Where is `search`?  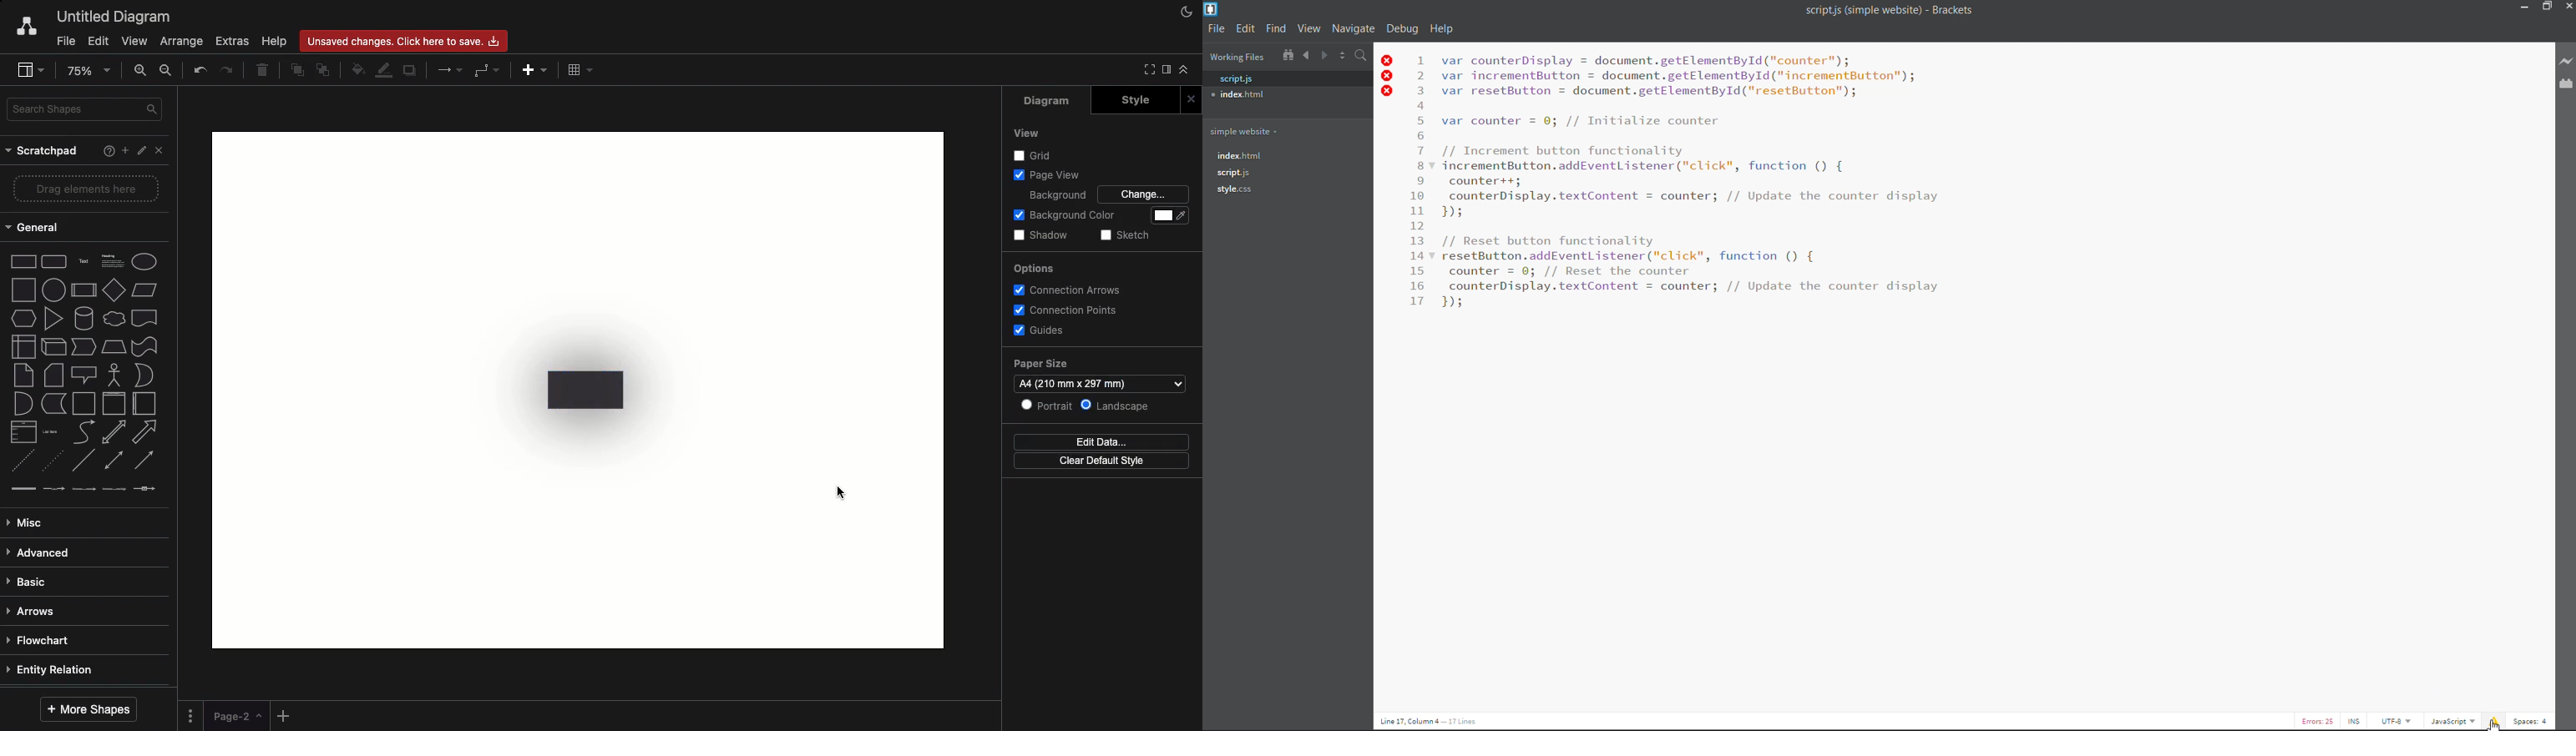 search is located at coordinates (1362, 55).